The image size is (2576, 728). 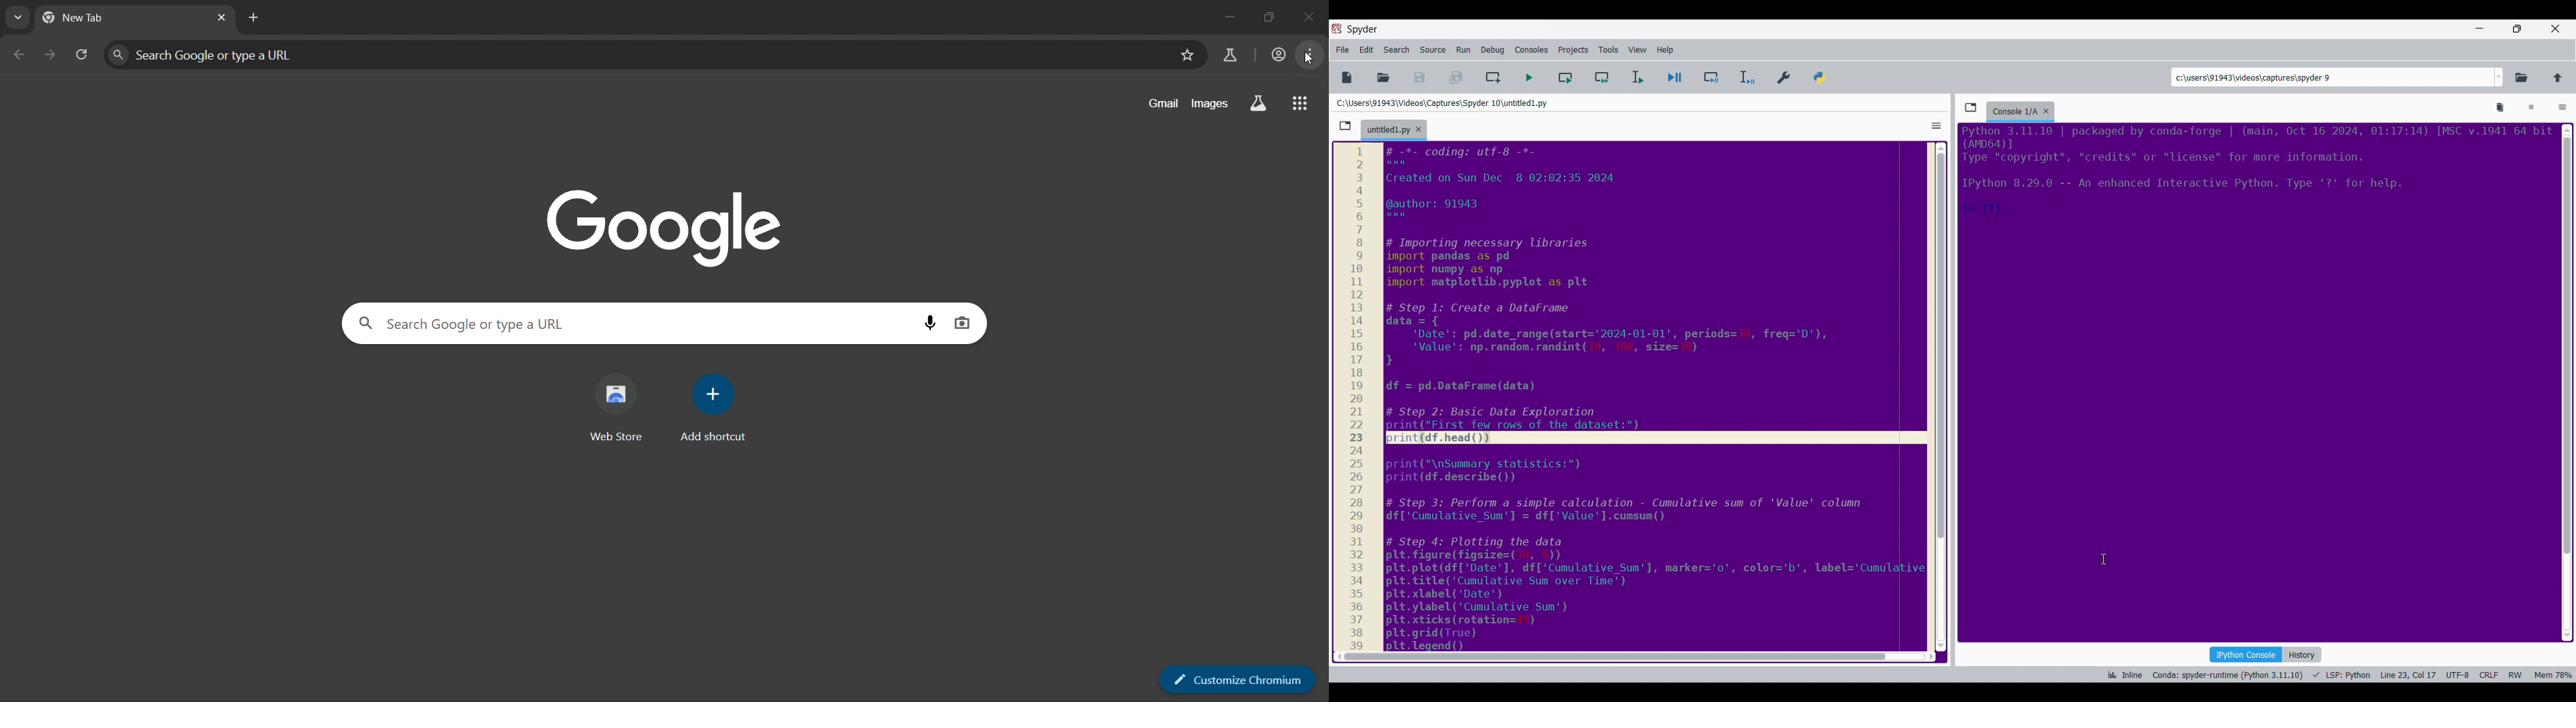 I want to click on new tab, so click(x=253, y=17).